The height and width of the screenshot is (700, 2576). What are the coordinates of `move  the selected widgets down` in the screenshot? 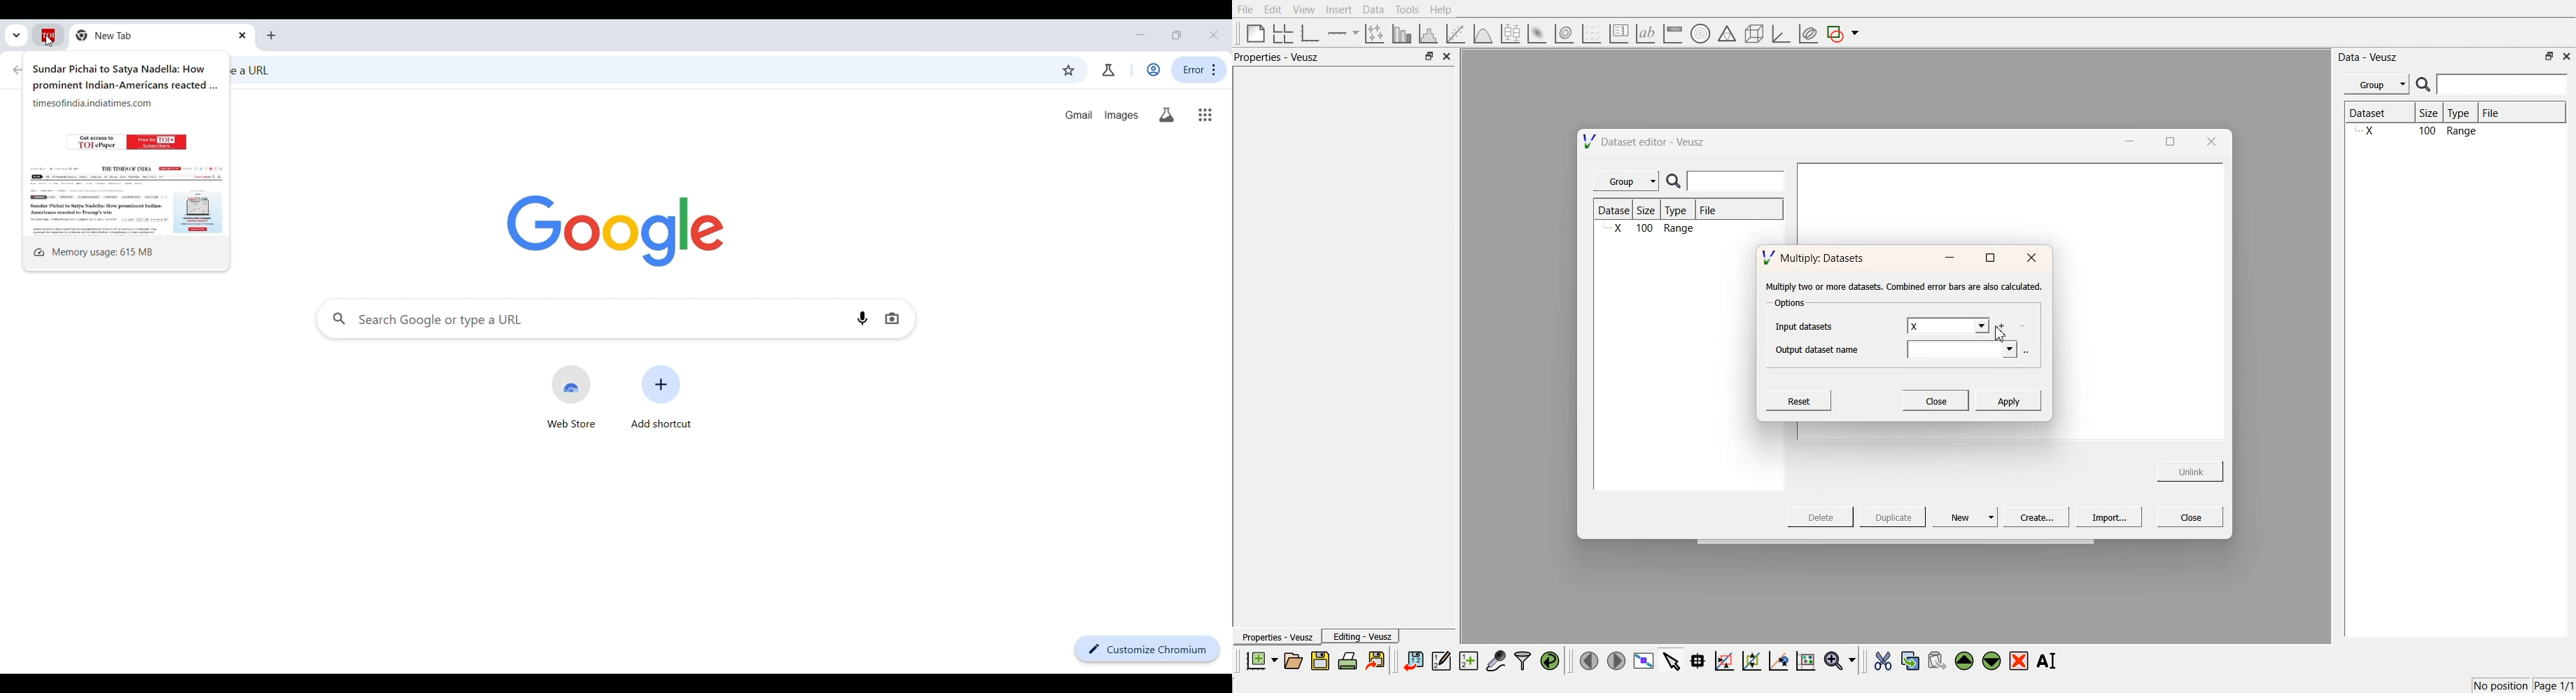 It's located at (1991, 659).